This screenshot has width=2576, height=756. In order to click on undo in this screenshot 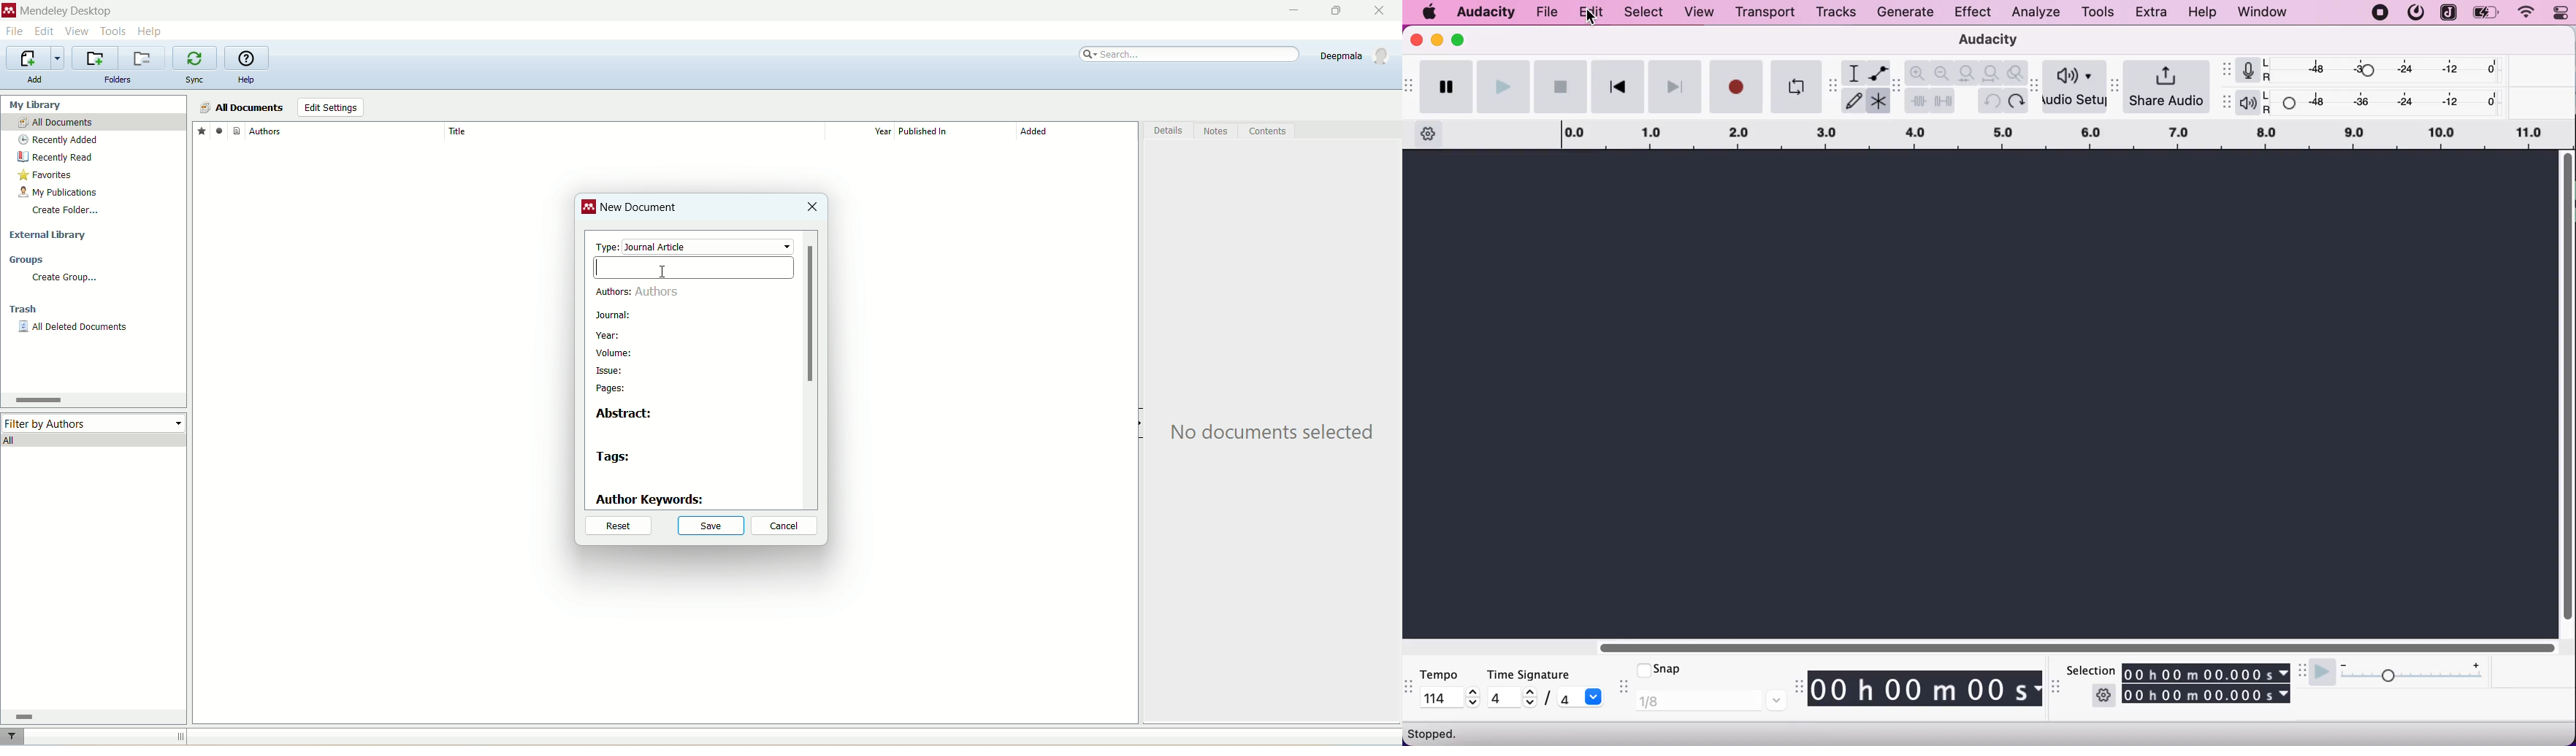, I will do `click(1990, 102)`.